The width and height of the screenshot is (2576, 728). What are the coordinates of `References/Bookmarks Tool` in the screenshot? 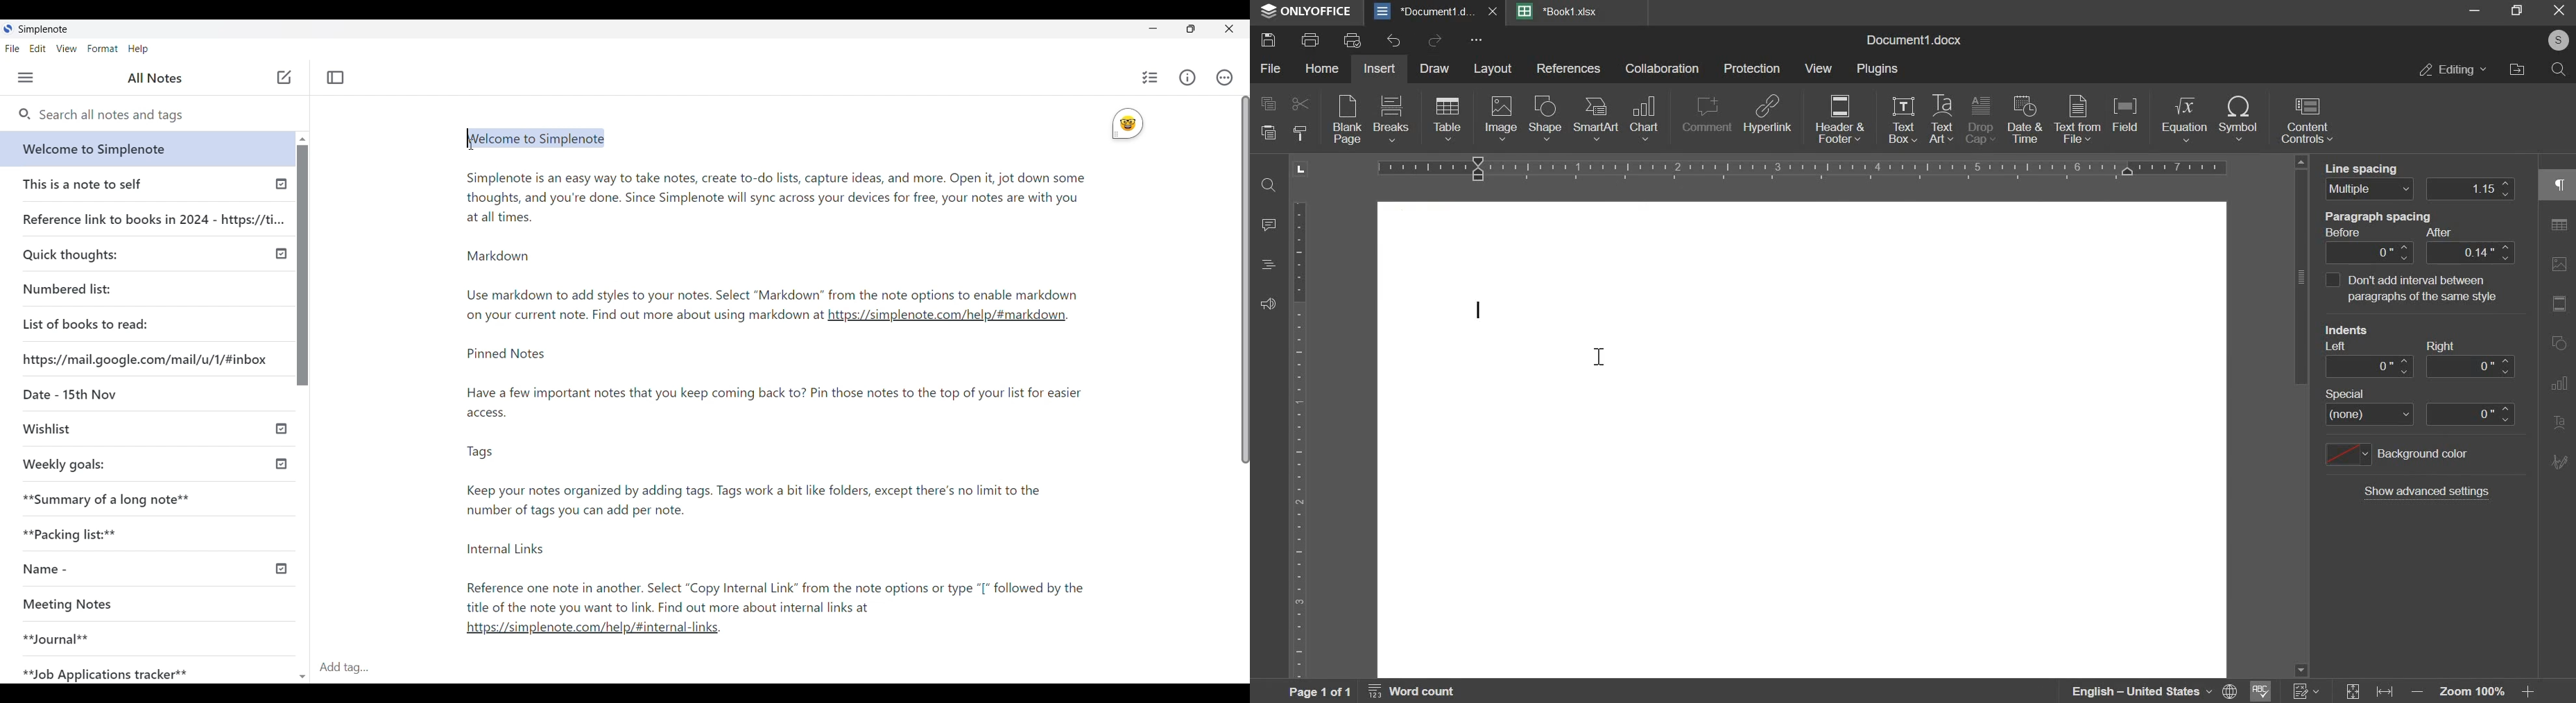 It's located at (2557, 463).